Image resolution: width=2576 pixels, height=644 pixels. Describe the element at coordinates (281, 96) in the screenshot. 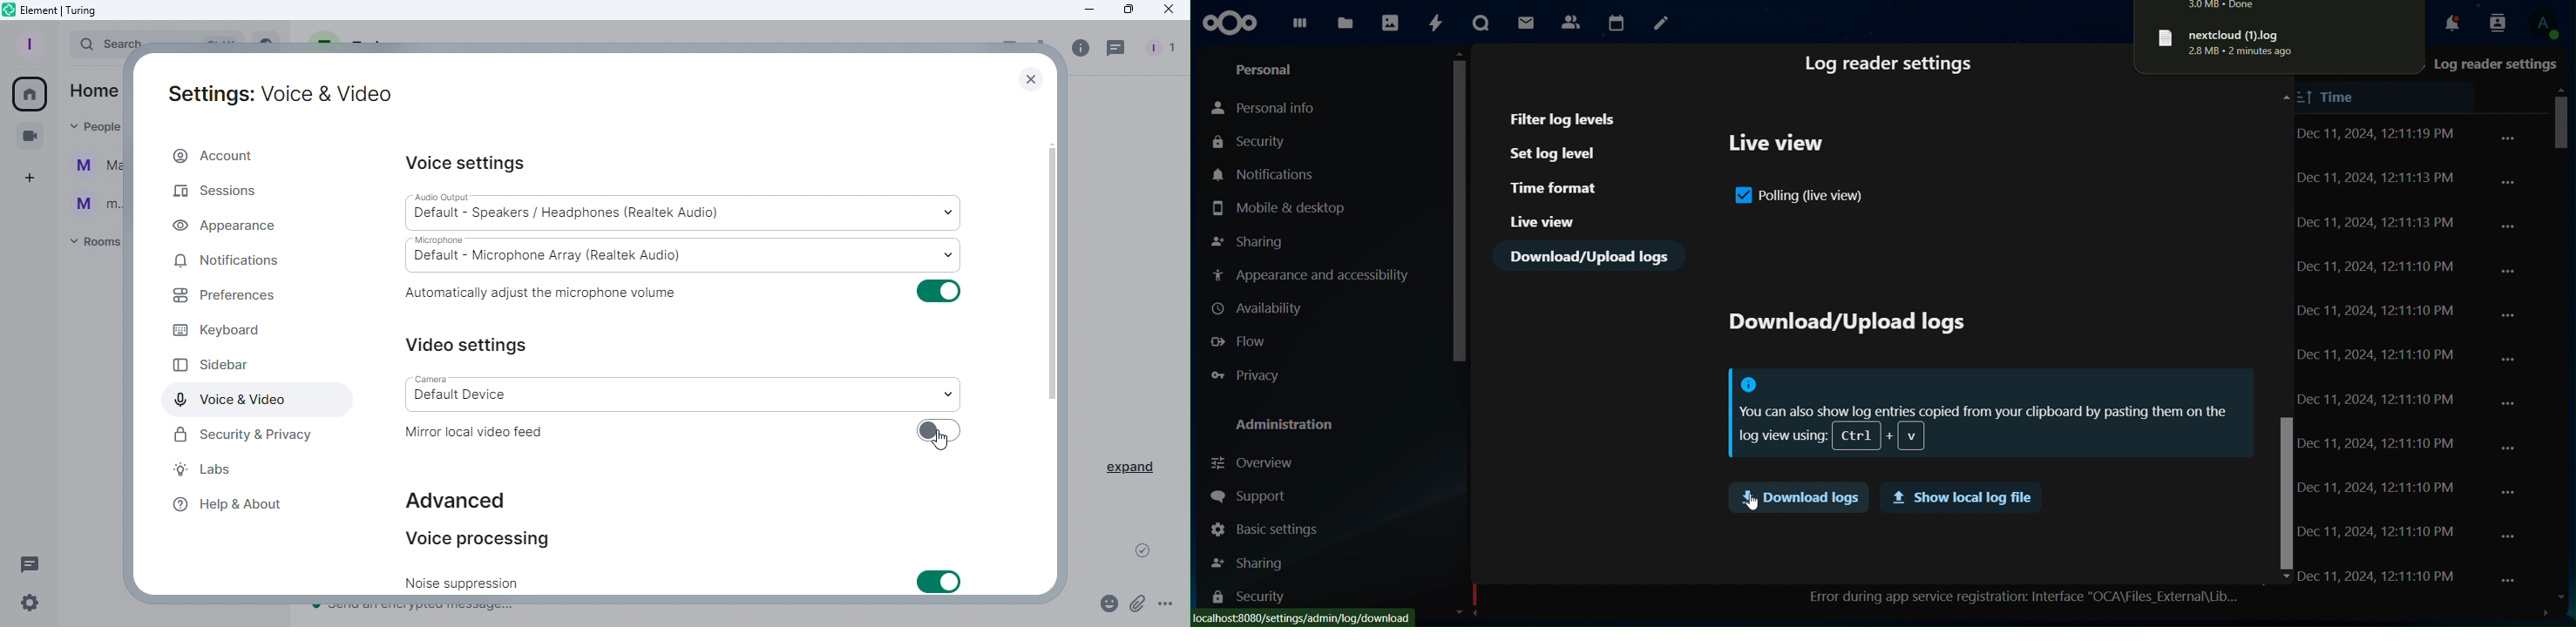

I see `Settings: Voice and video` at that location.